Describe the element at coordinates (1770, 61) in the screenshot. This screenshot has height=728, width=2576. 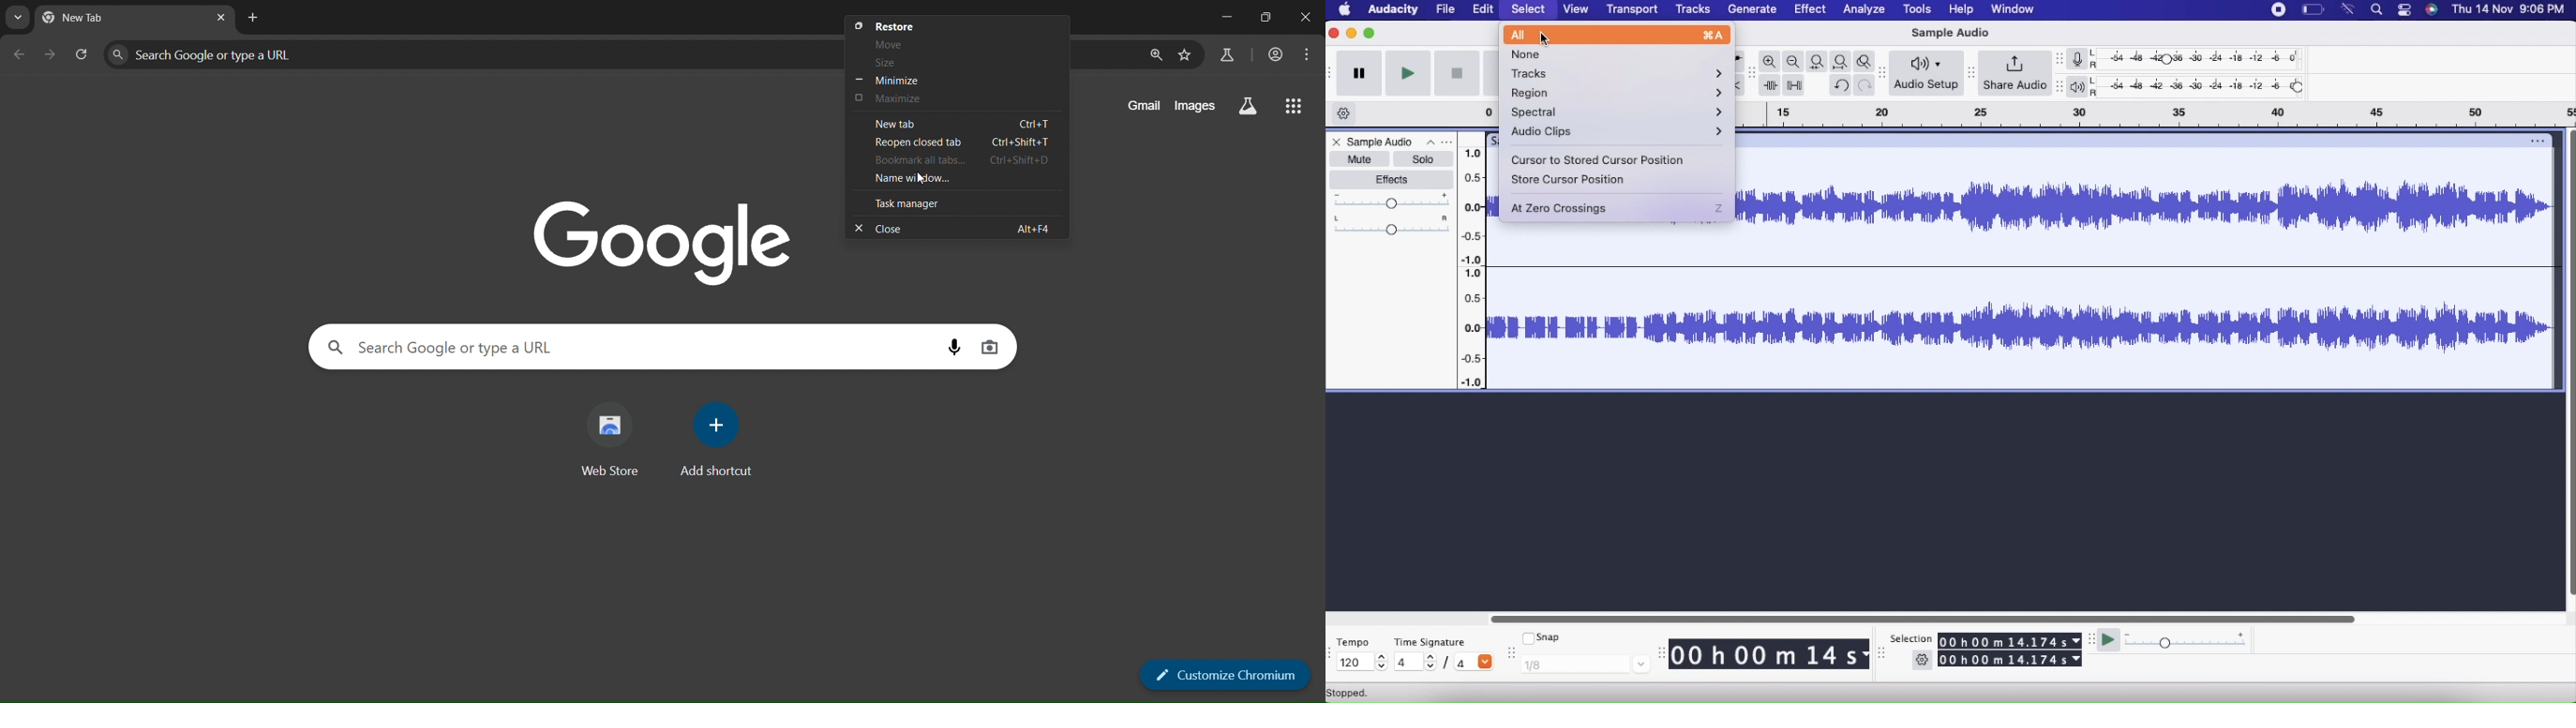
I see `Zoom in` at that location.